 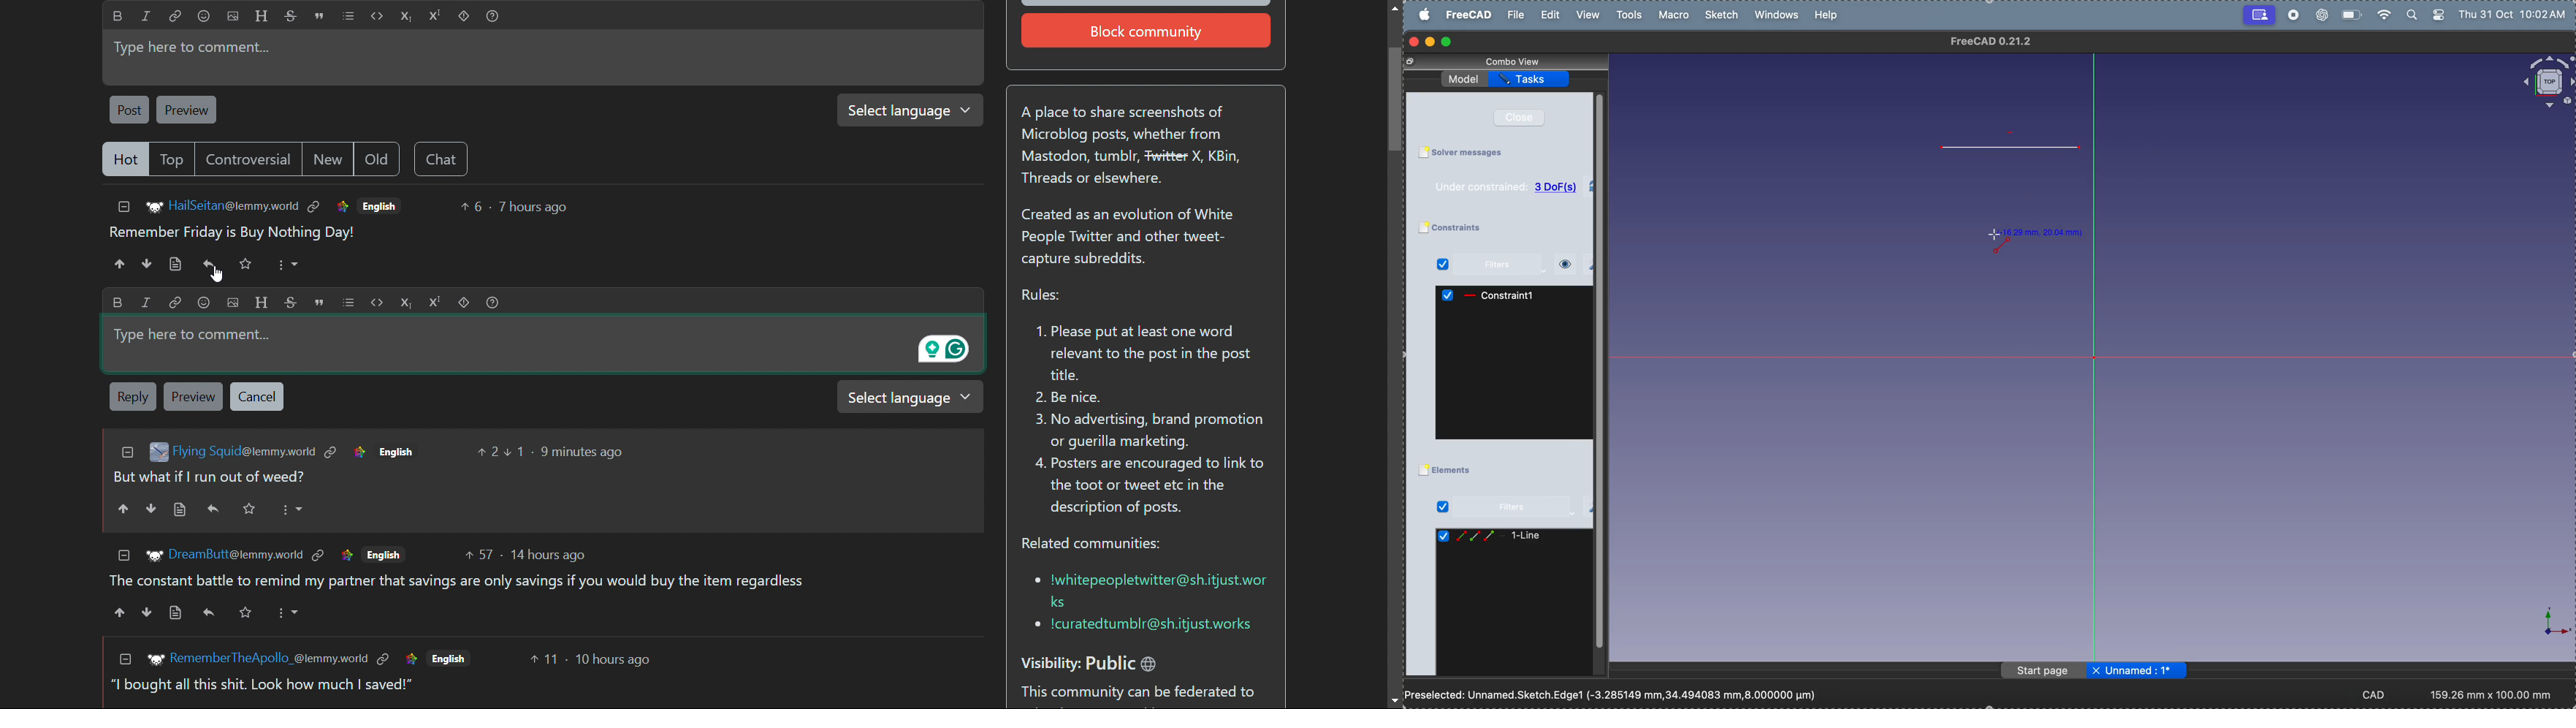 I want to click on solver messages, so click(x=1472, y=152).